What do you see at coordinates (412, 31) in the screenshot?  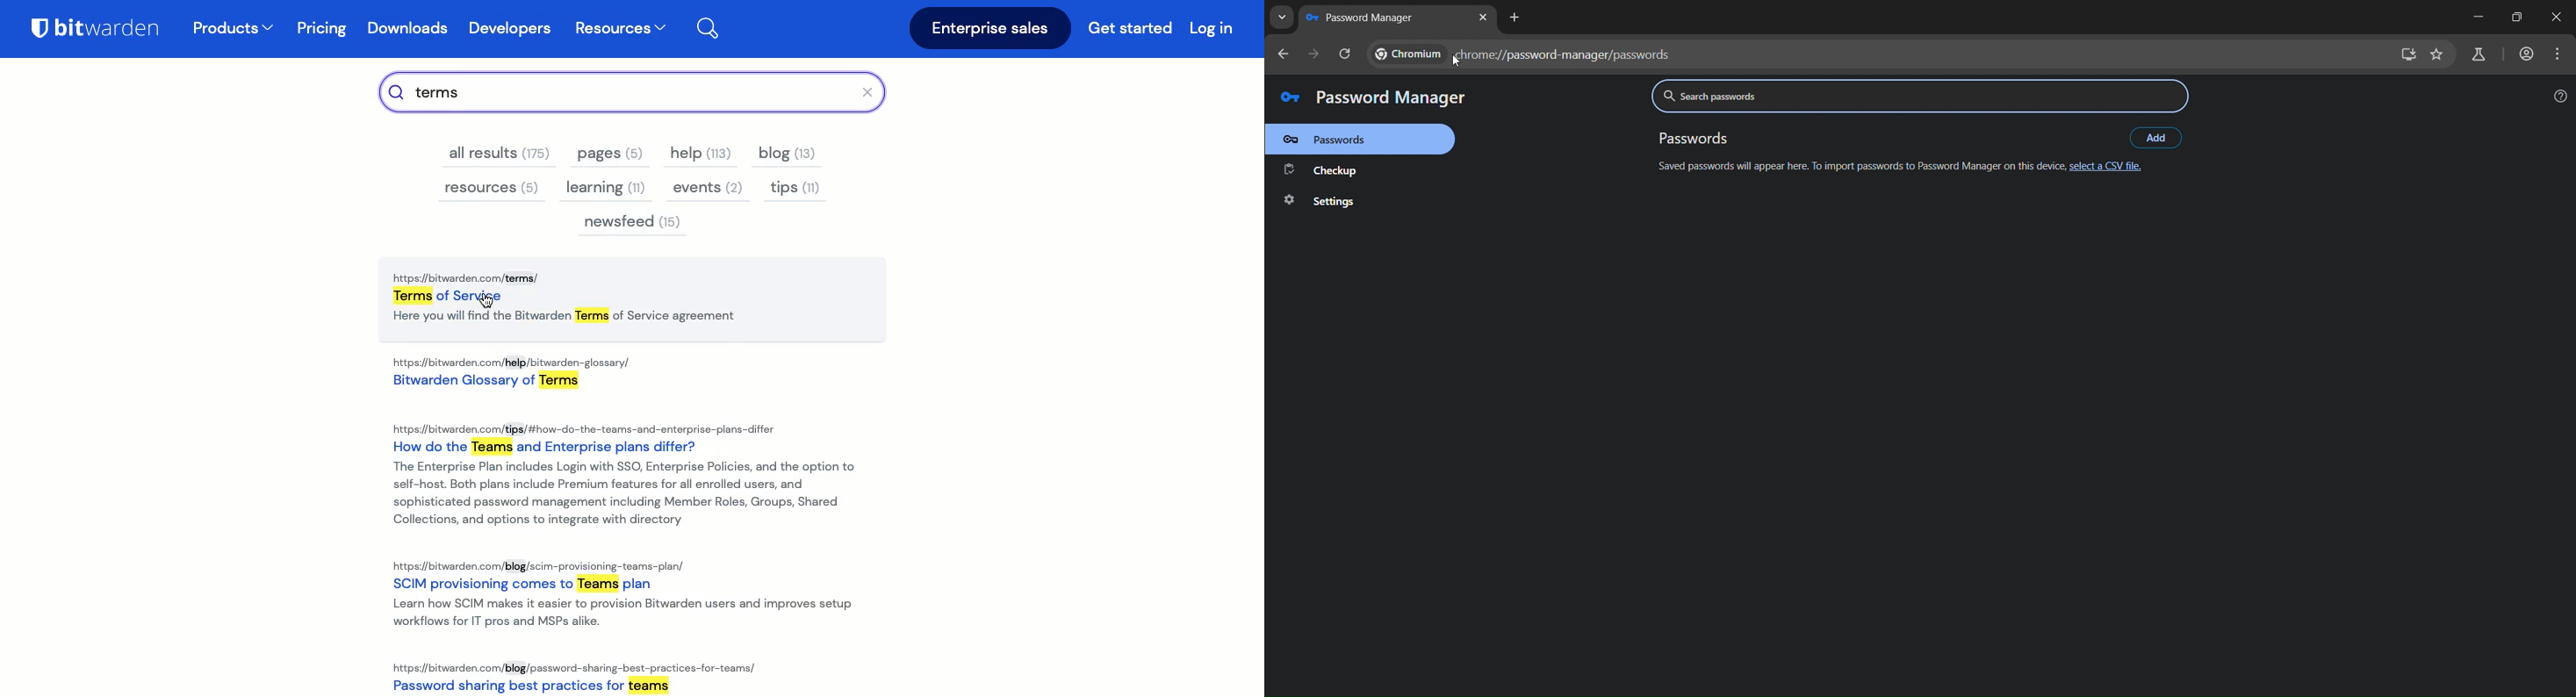 I see `Downloads` at bounding box center [412, 31].